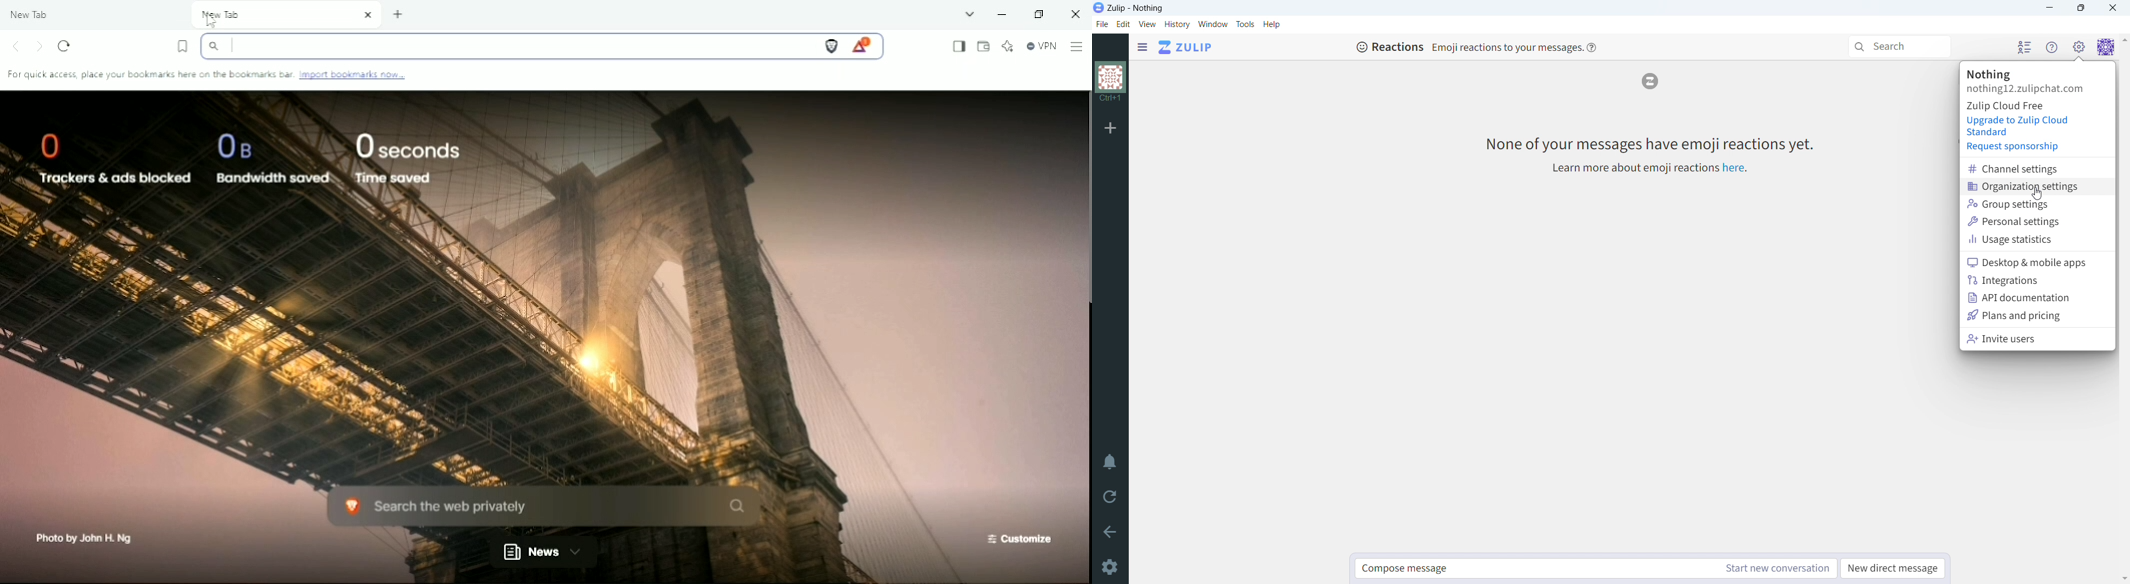 The width and height of the screenshot is (2156, 588). What do you see at coordinates (2024, 47) in the screenshot?
I see `hide user list` at bounding box center [2024, 47].